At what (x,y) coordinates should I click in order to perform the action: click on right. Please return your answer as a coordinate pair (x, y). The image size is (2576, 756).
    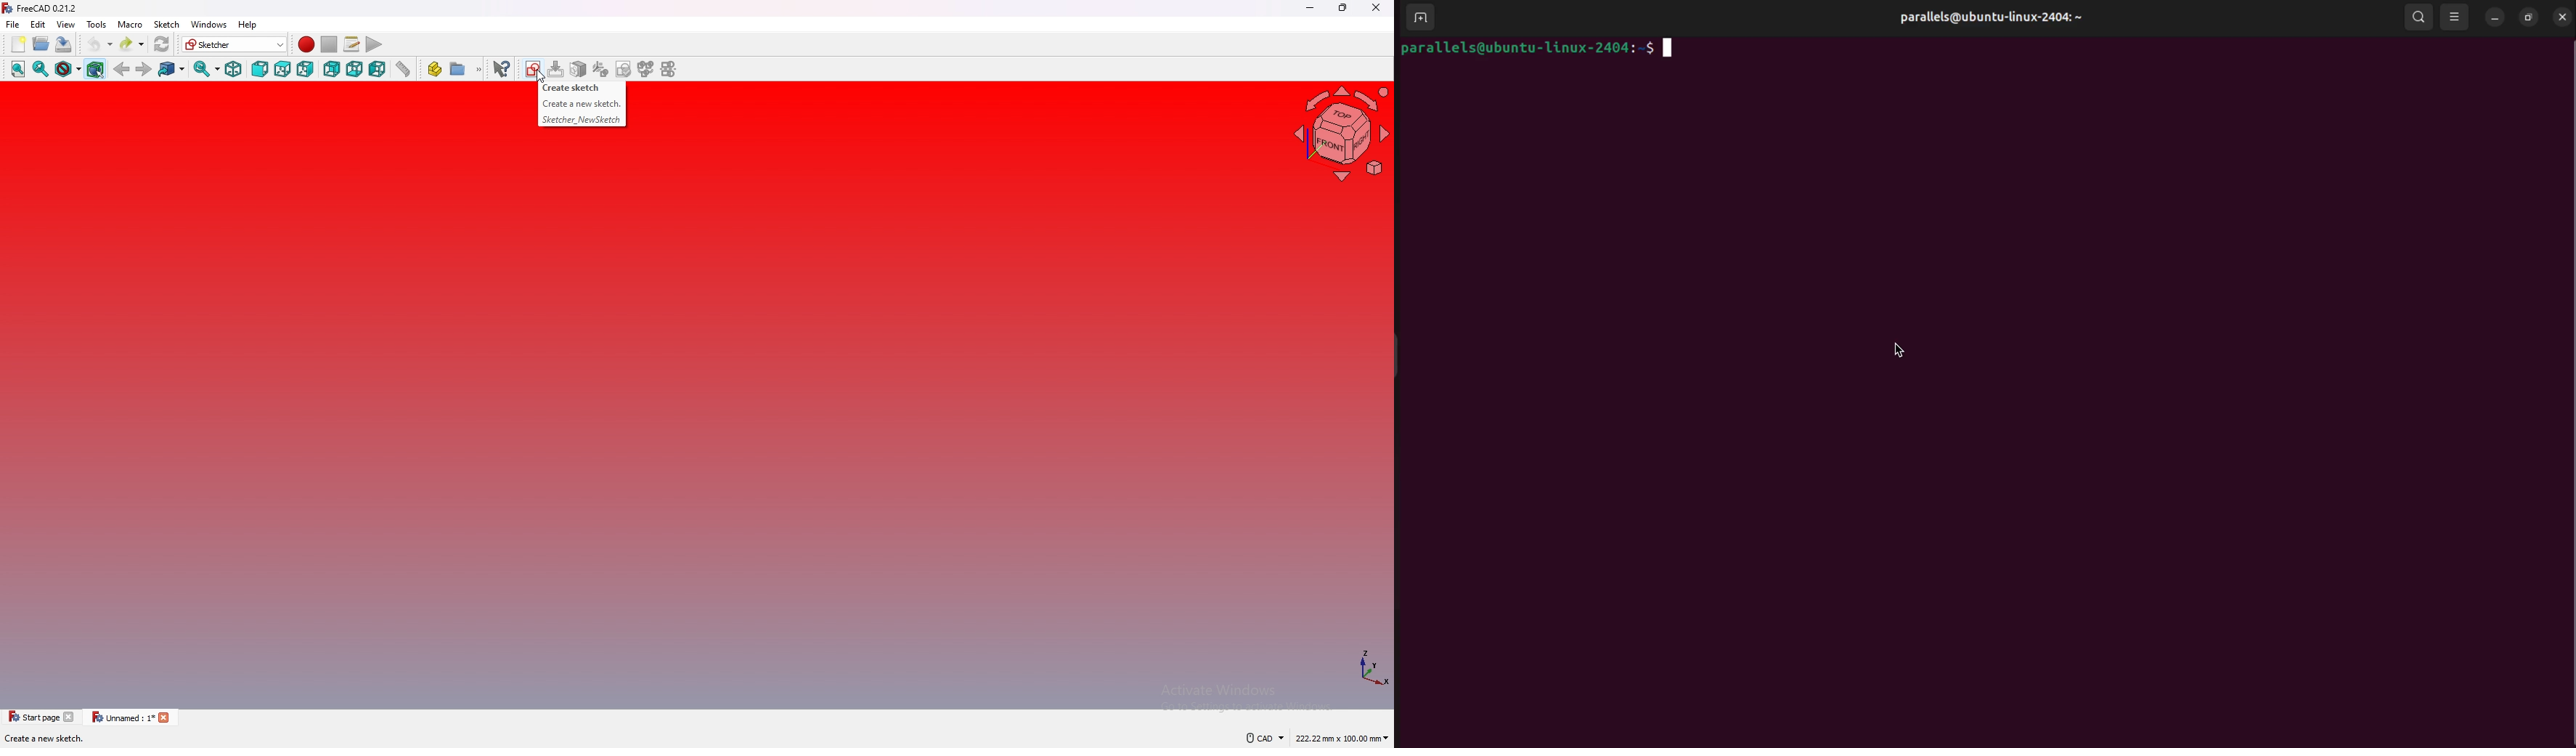
    Looking at the image, I should click on (305, 69).